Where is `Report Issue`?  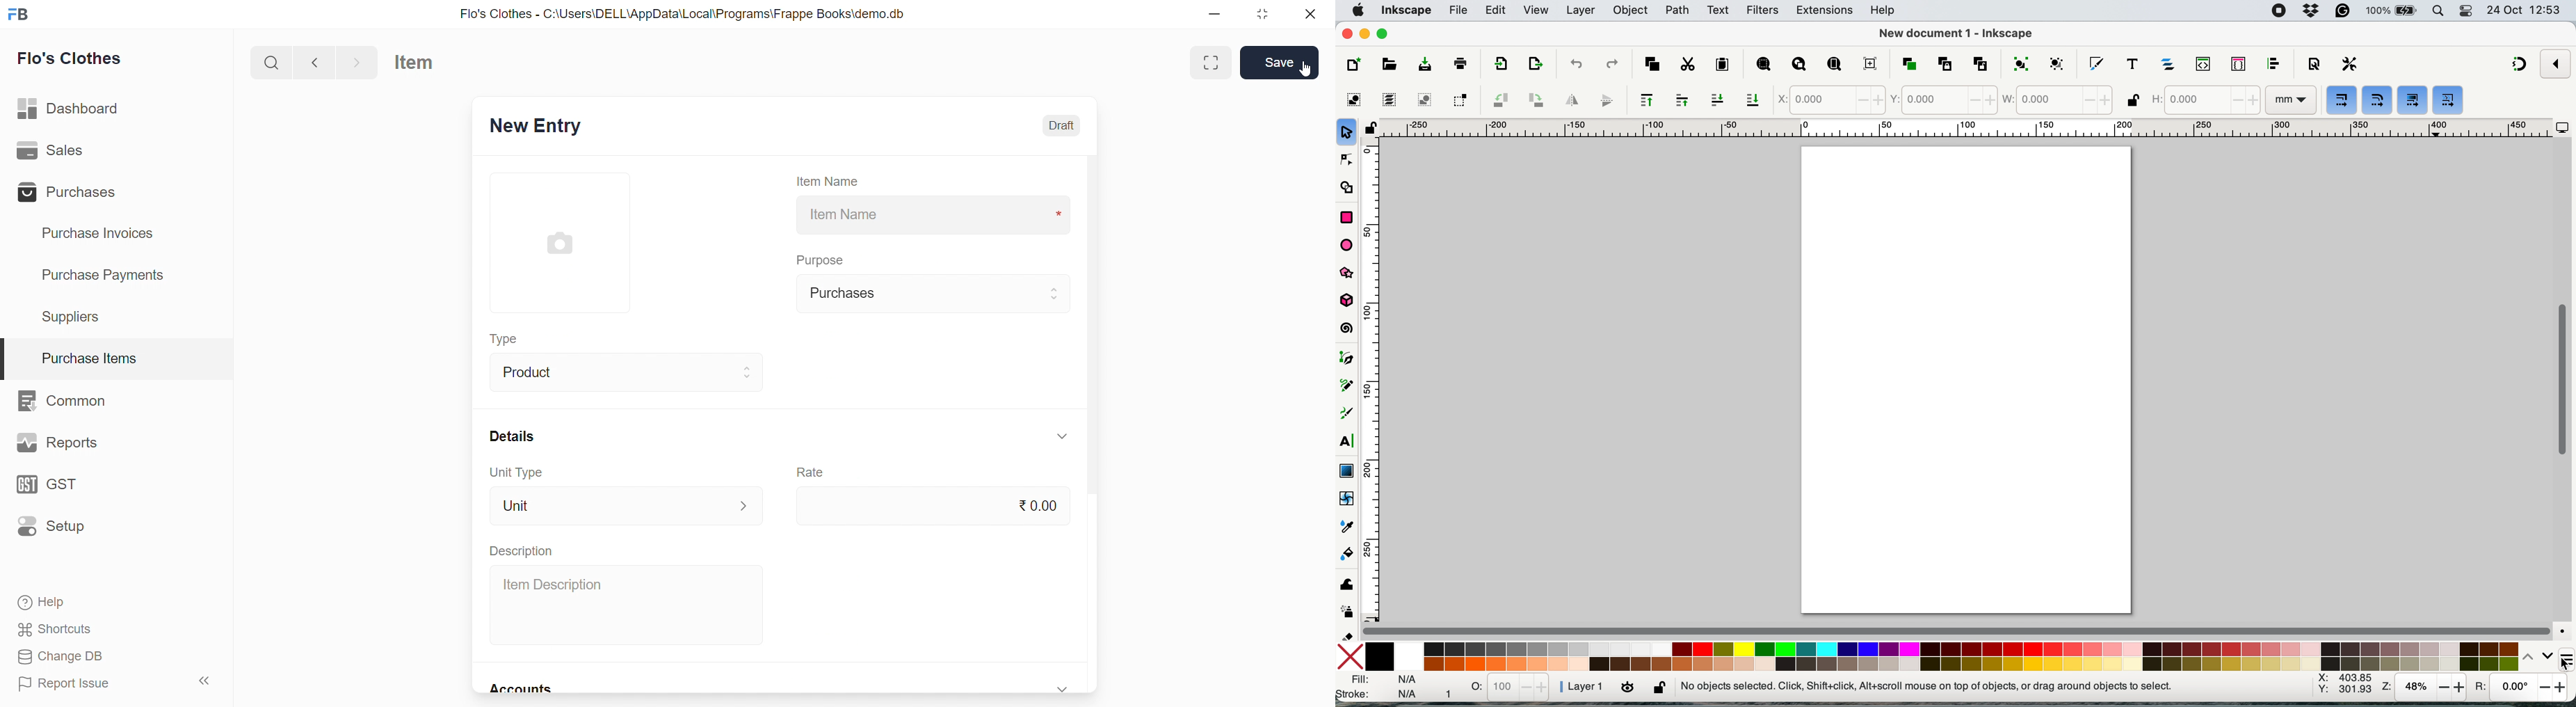
Report Issue is located at coordinates (87, 683).